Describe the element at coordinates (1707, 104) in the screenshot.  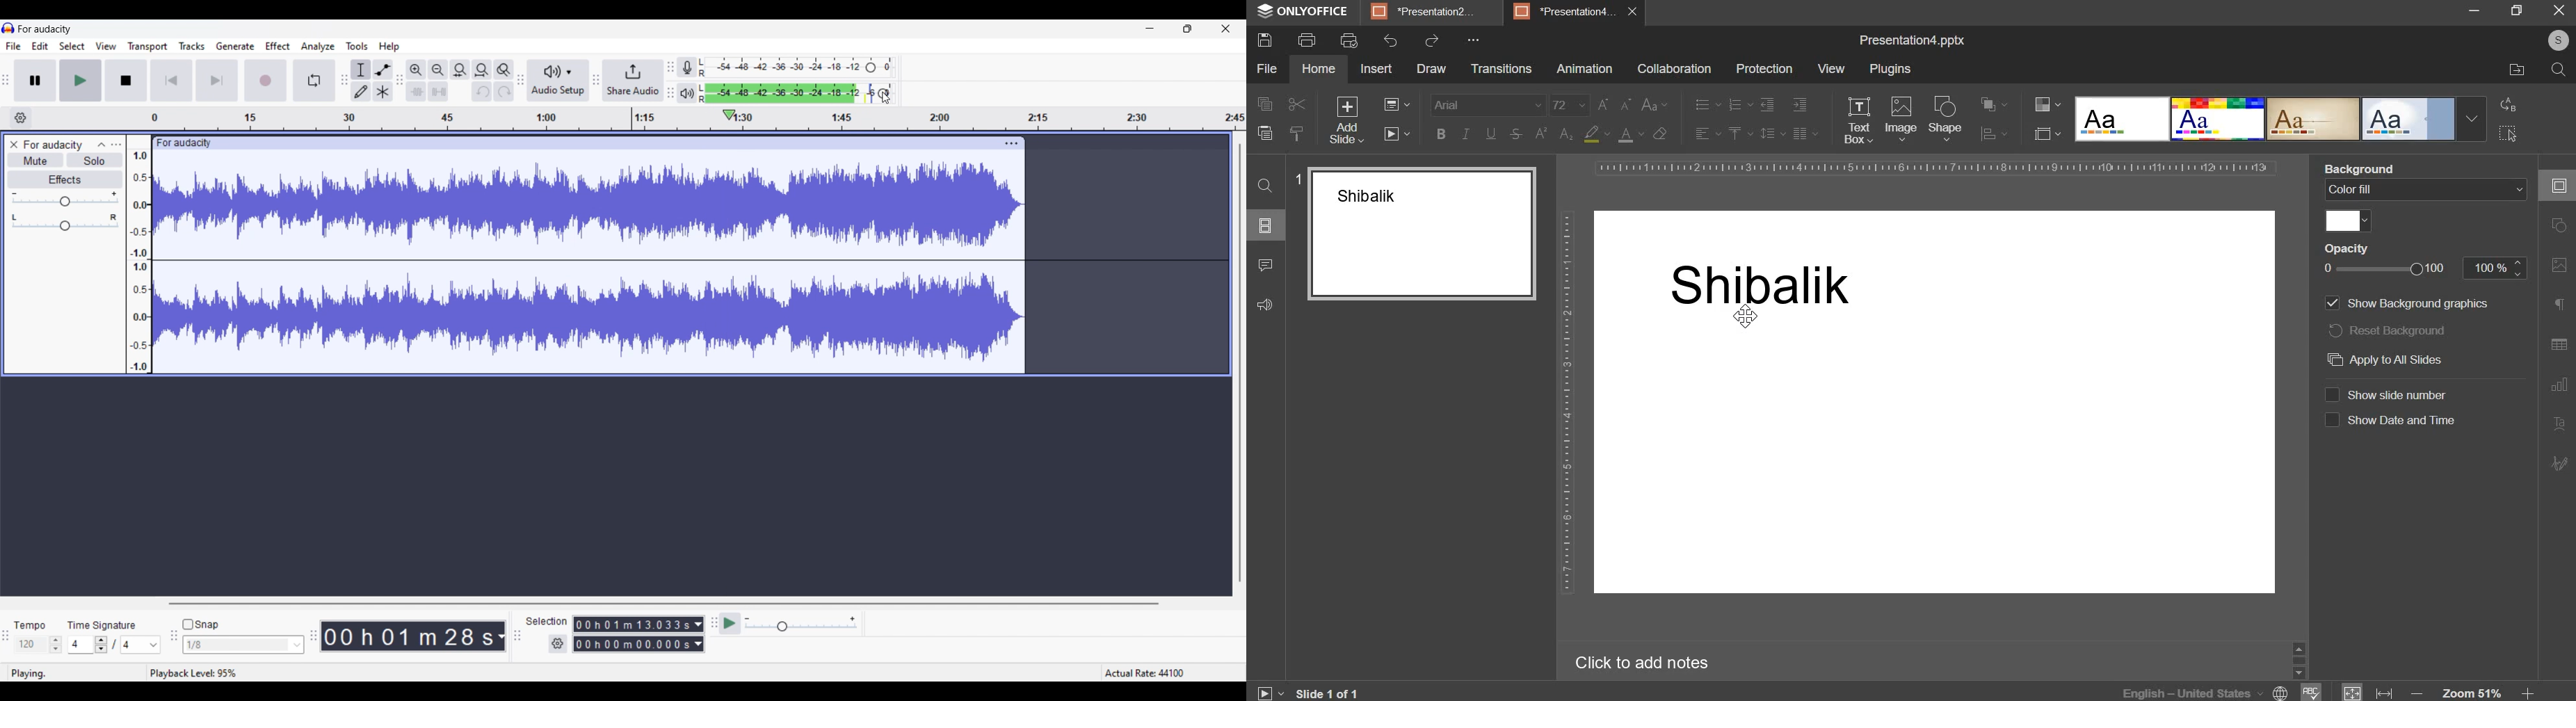
I see `bullets` at that location.